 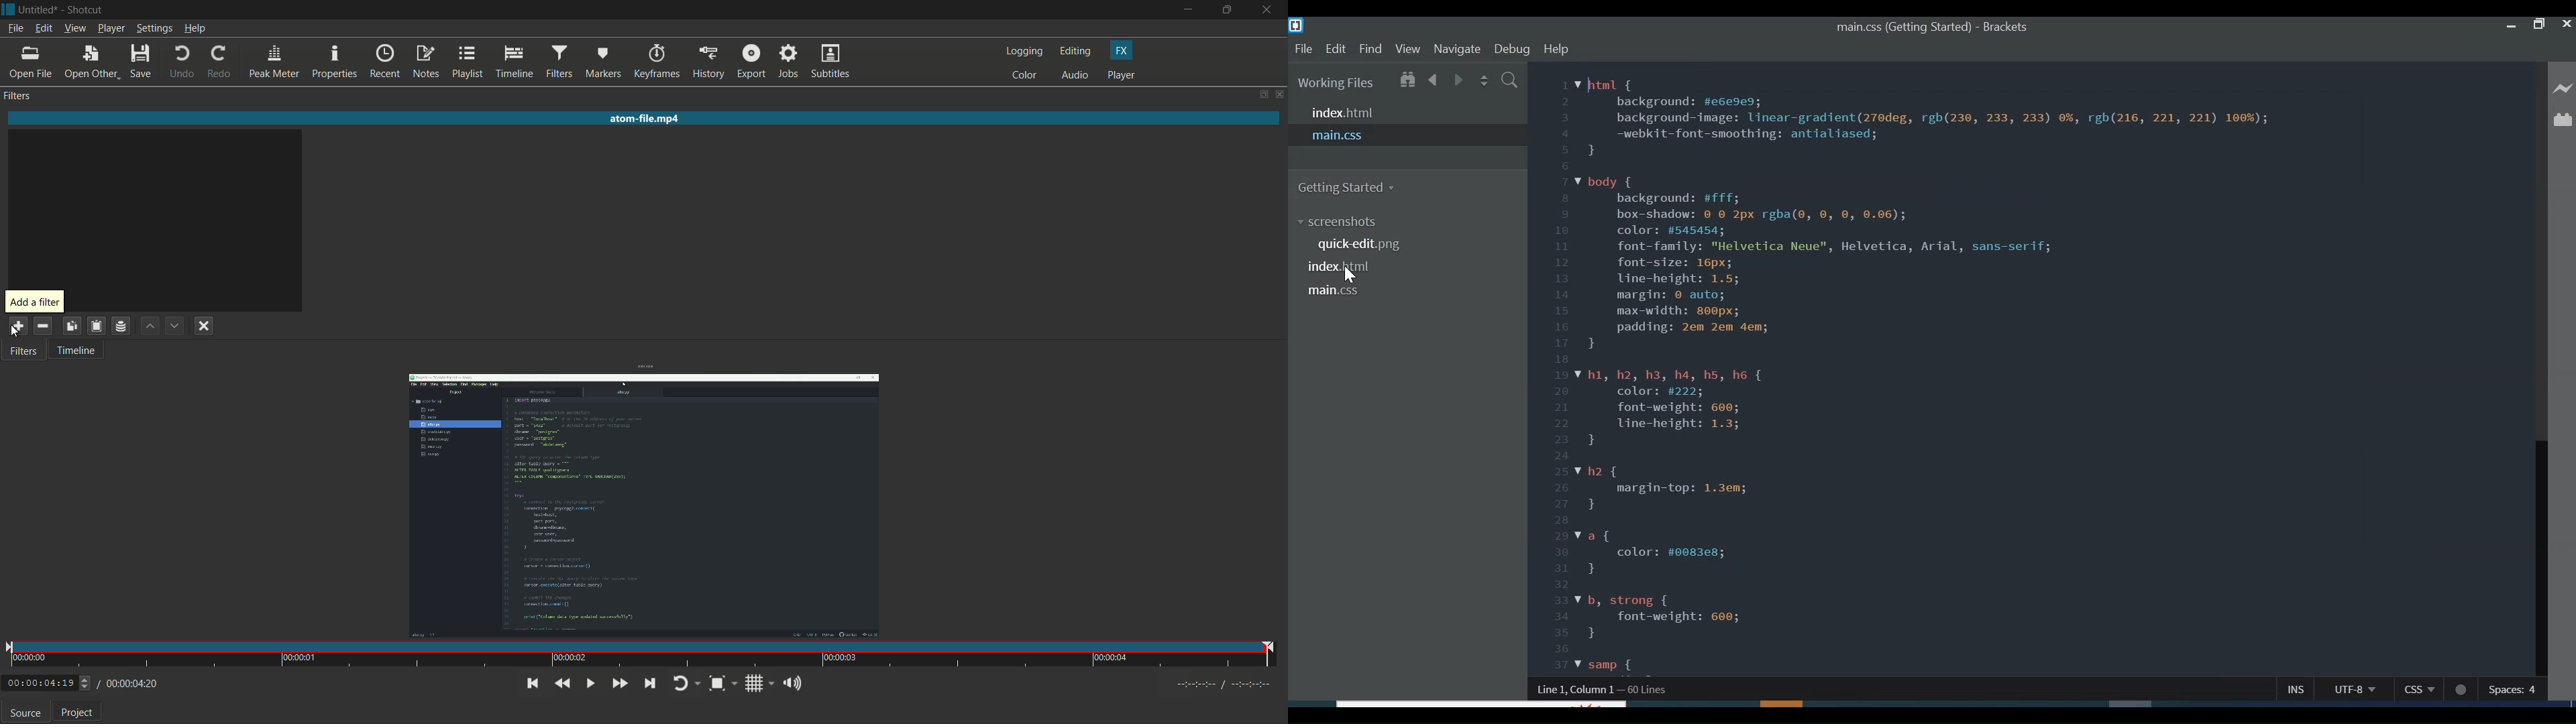 What do you see at coordinates (2567, 23) in the screenshot?
I see `Close` at bounding box center [2567, 23].